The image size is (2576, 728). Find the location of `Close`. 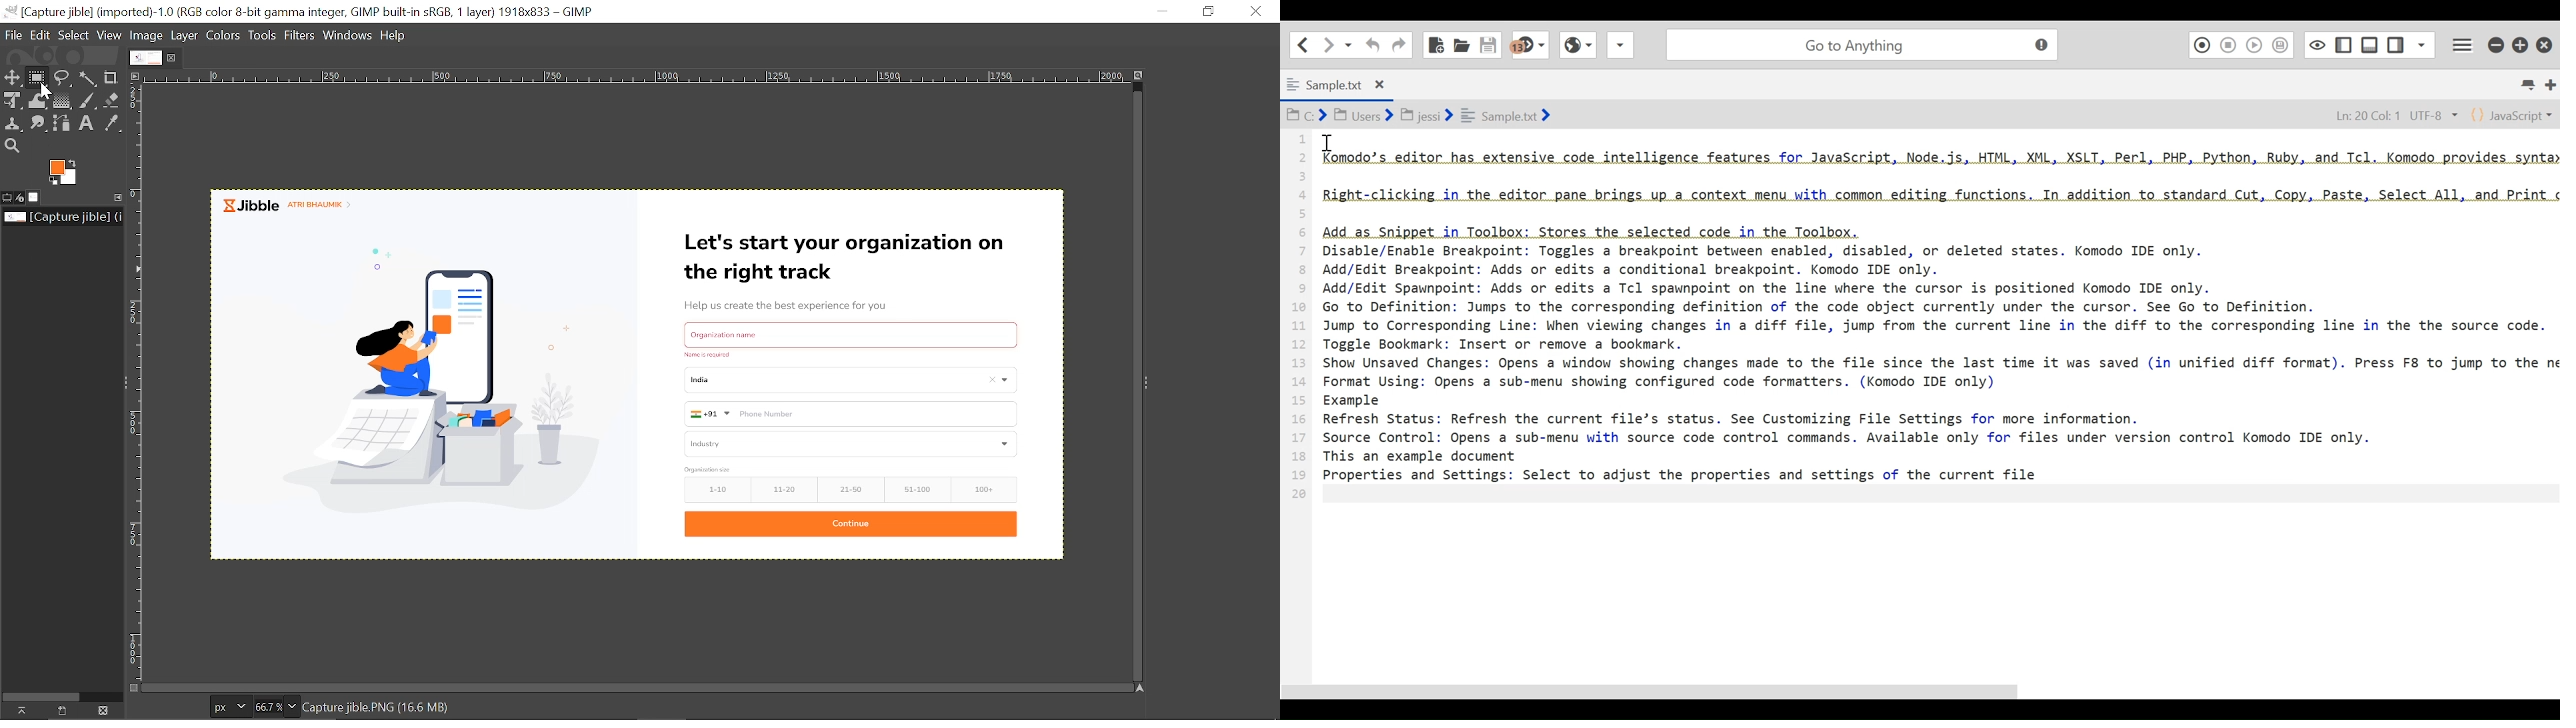

Close is located at coordinates (2546, 41).